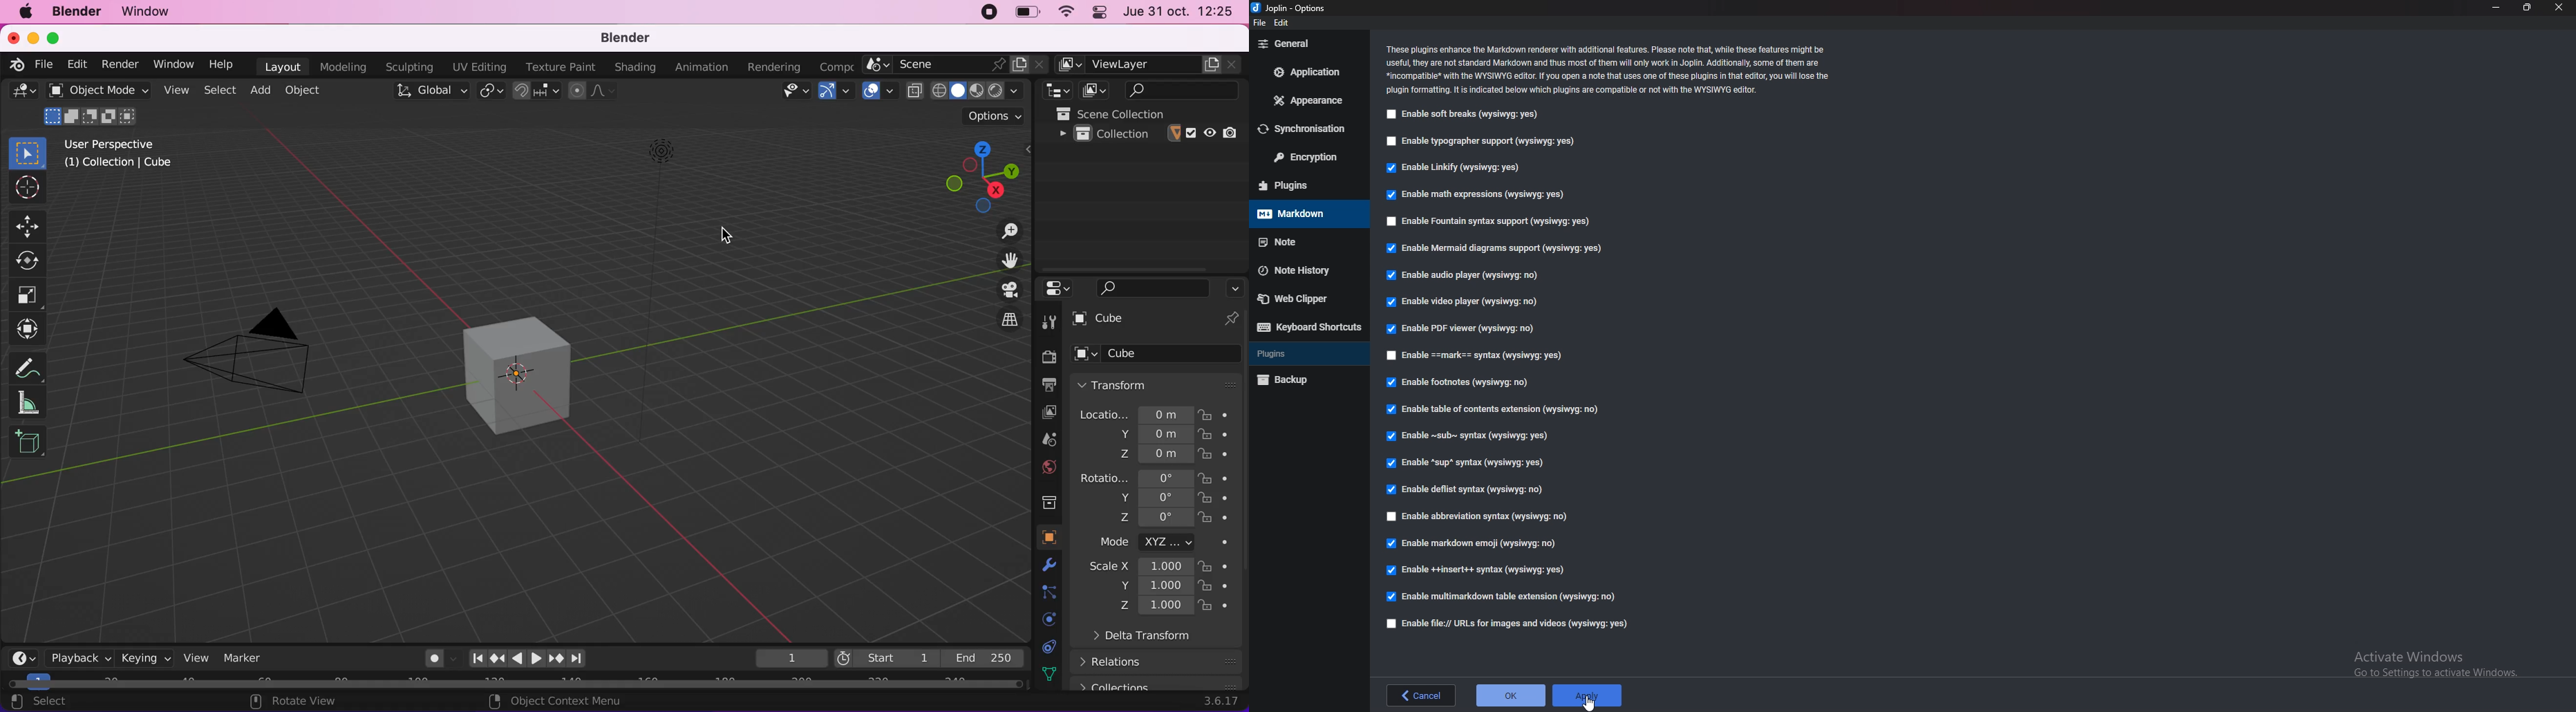 Image resolution: width=2576 pixels, height=728 pixels. I want to click on battery, so click(1024, 13).